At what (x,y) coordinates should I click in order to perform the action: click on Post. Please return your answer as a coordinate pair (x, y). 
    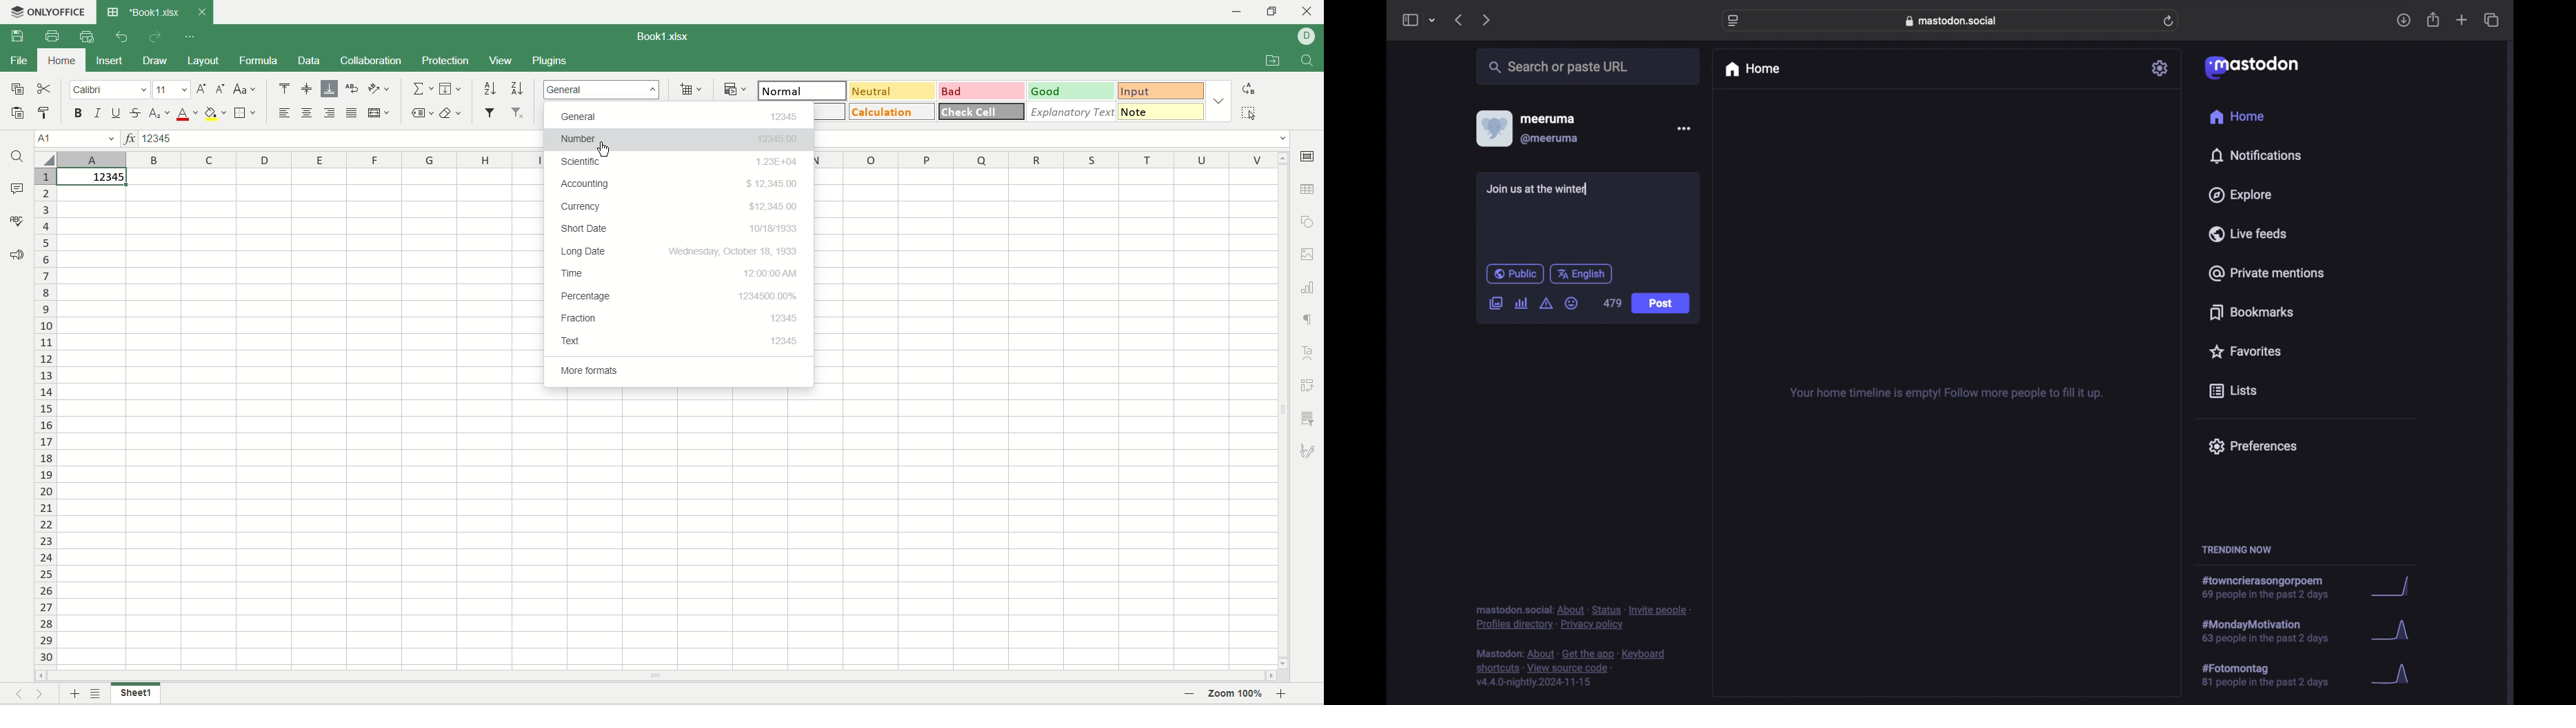
    Looking at the image, I should click on (1662, 304).